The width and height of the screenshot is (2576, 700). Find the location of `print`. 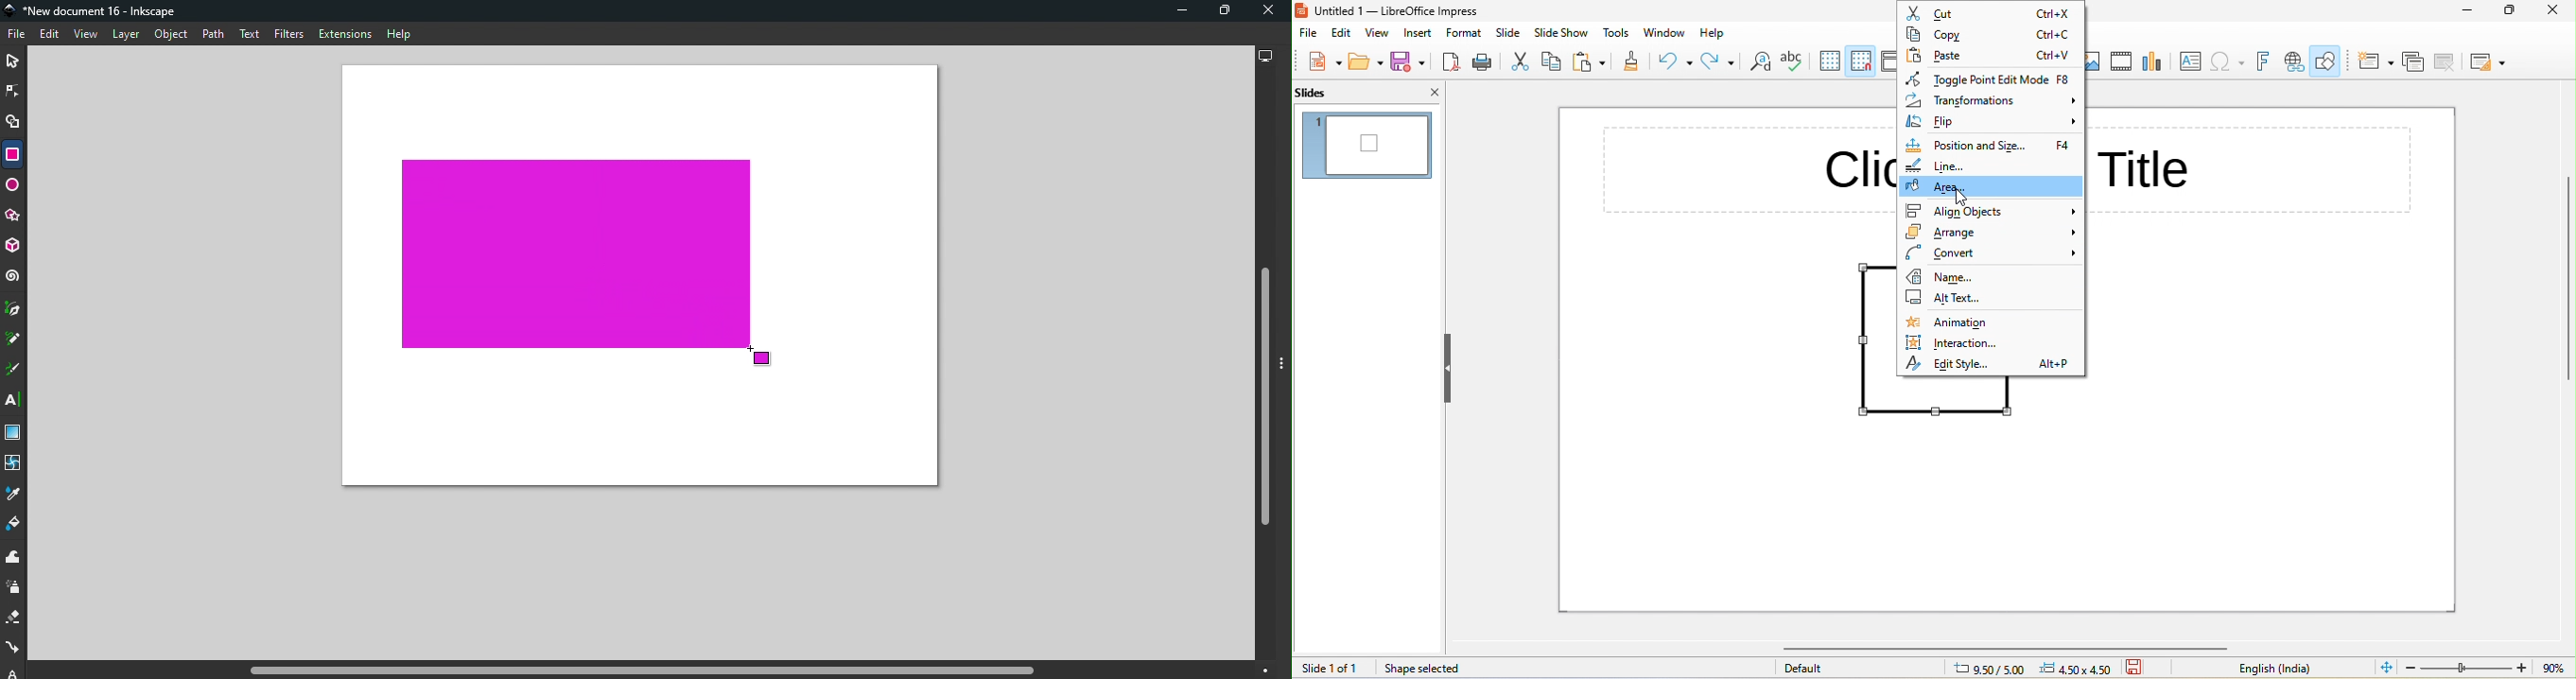

print is located at coordinates (1481, 61).